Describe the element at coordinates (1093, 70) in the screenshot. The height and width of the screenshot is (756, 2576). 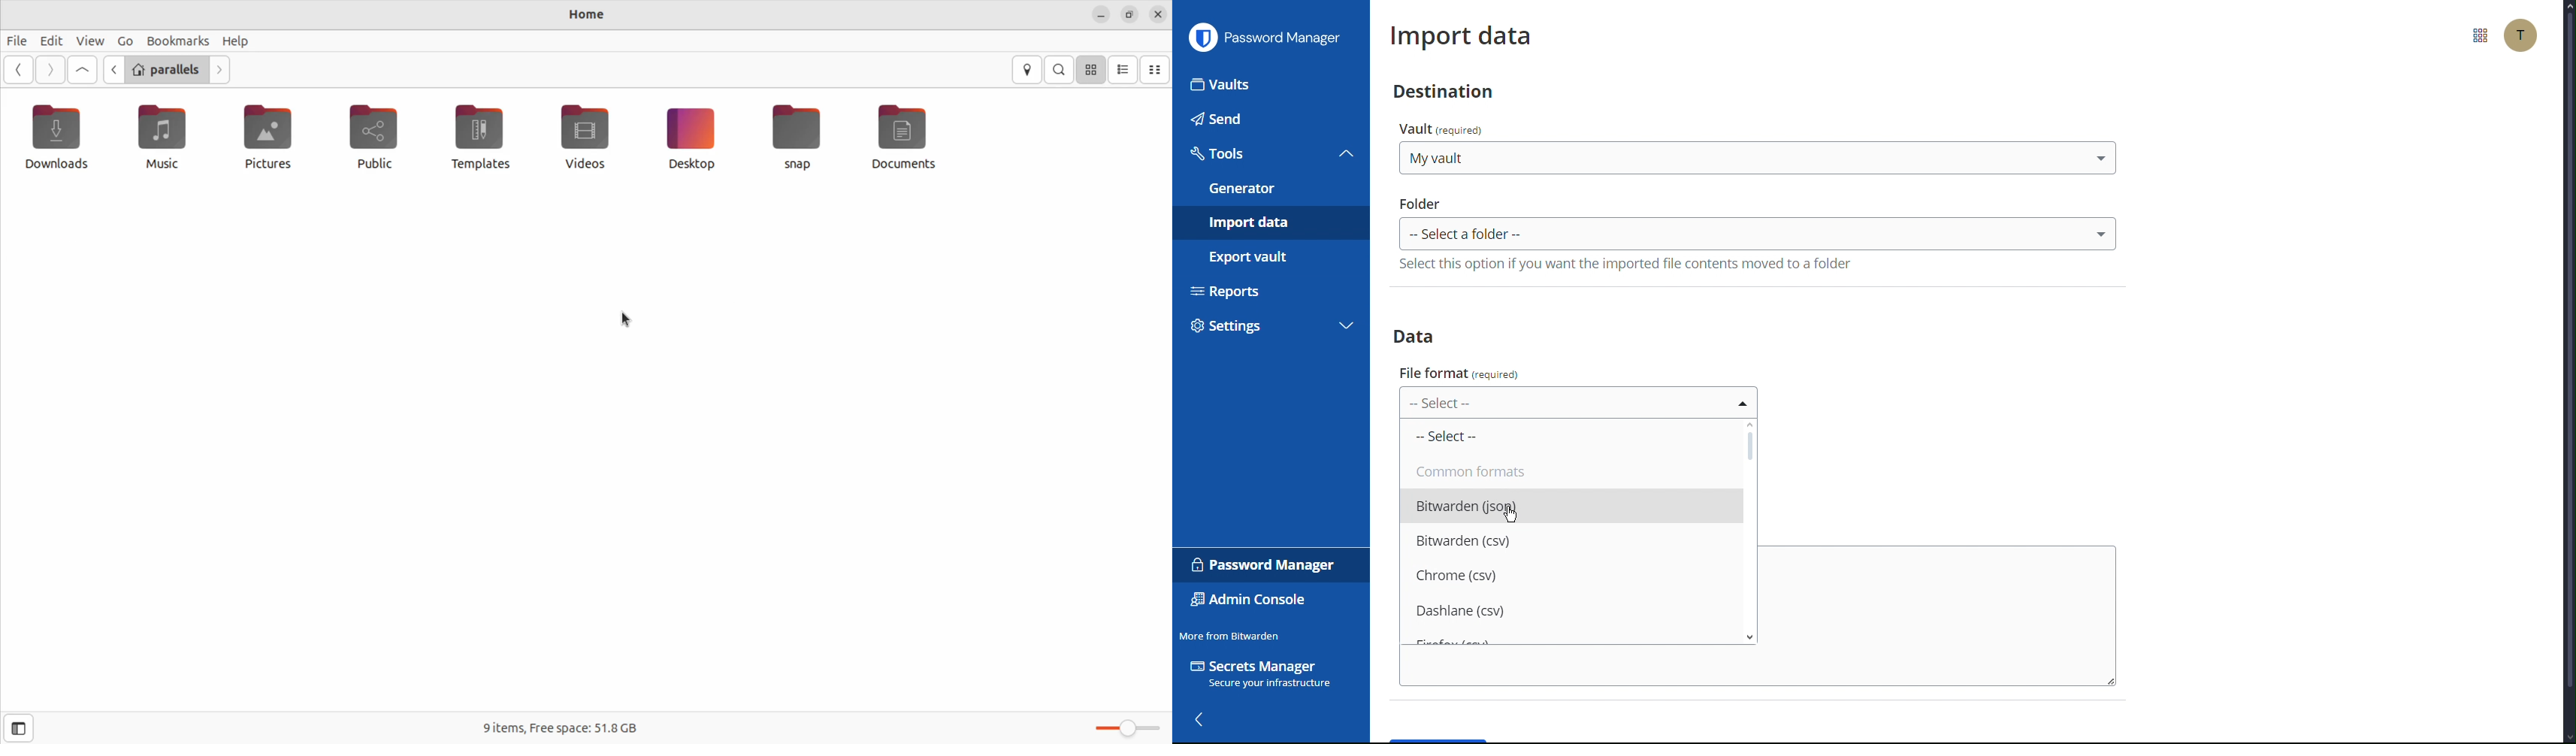
I see `icon view` at that location.